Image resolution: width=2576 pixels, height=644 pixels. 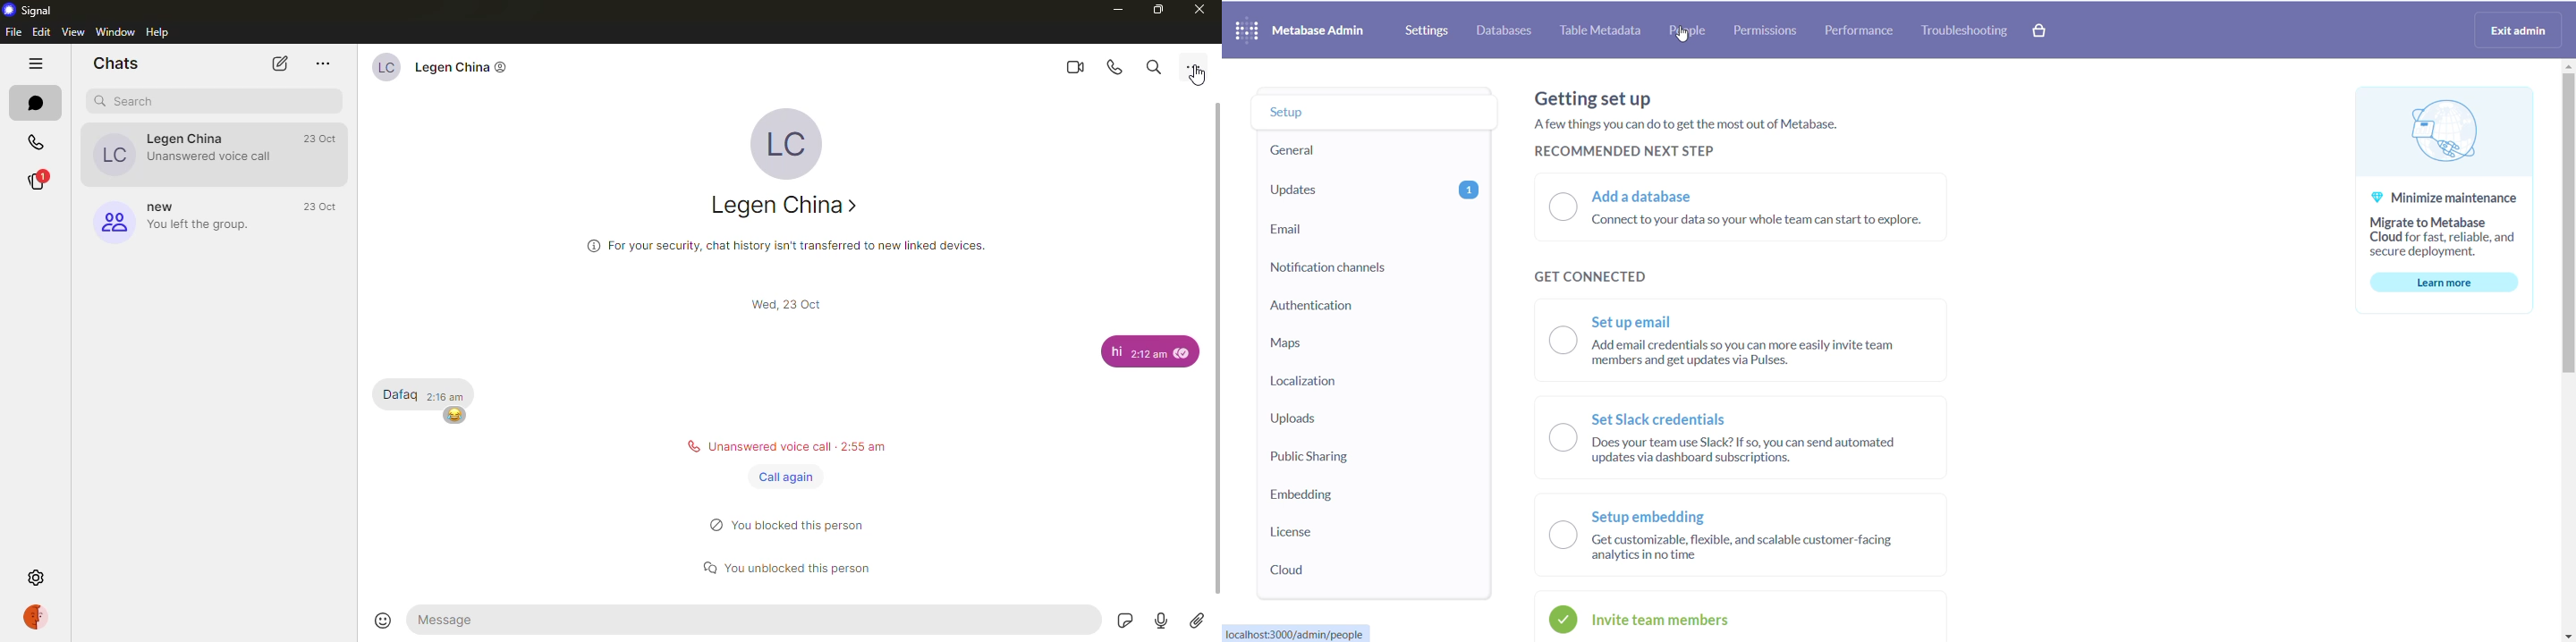 I want to click on emoji, so click(x=455, y=416).